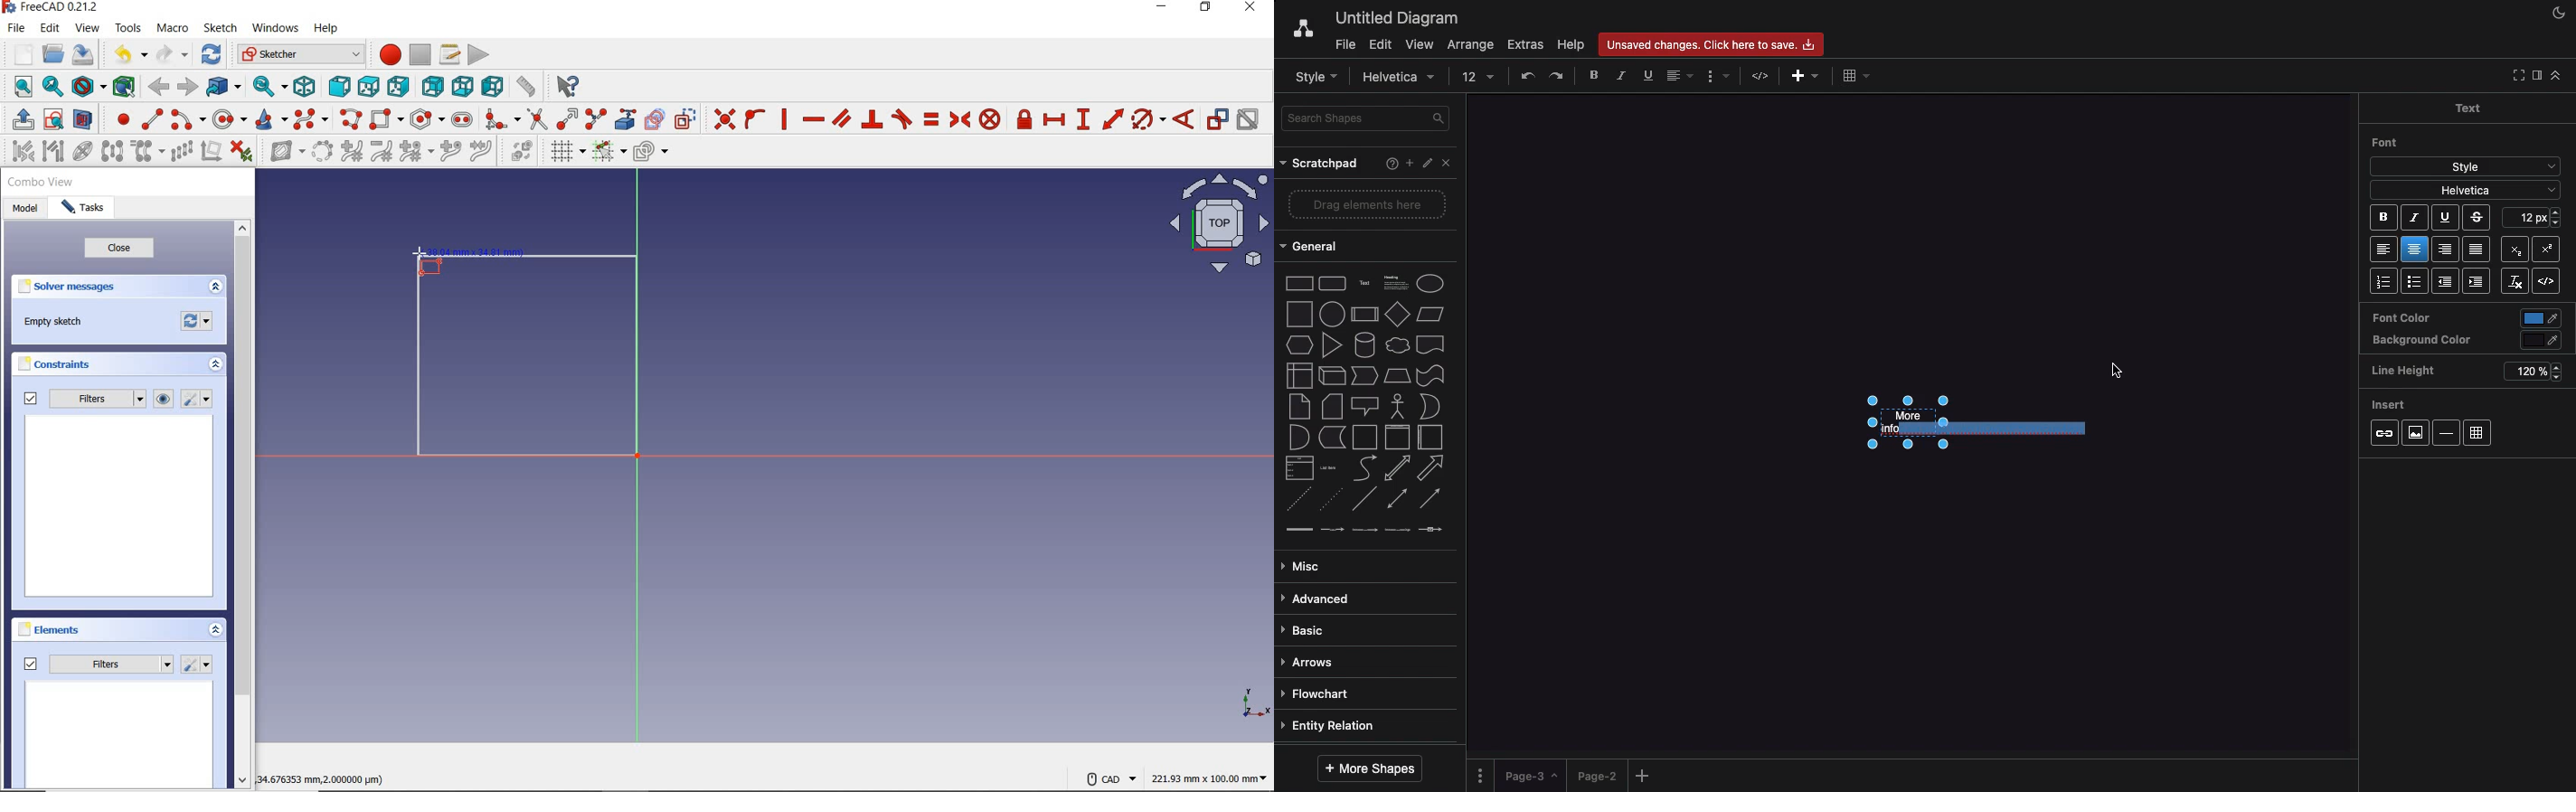 The height and width of the screenshot is (812, 2576). Describe the element at coordinates (52, 28) in the screenshot. I see `edit` at that location.